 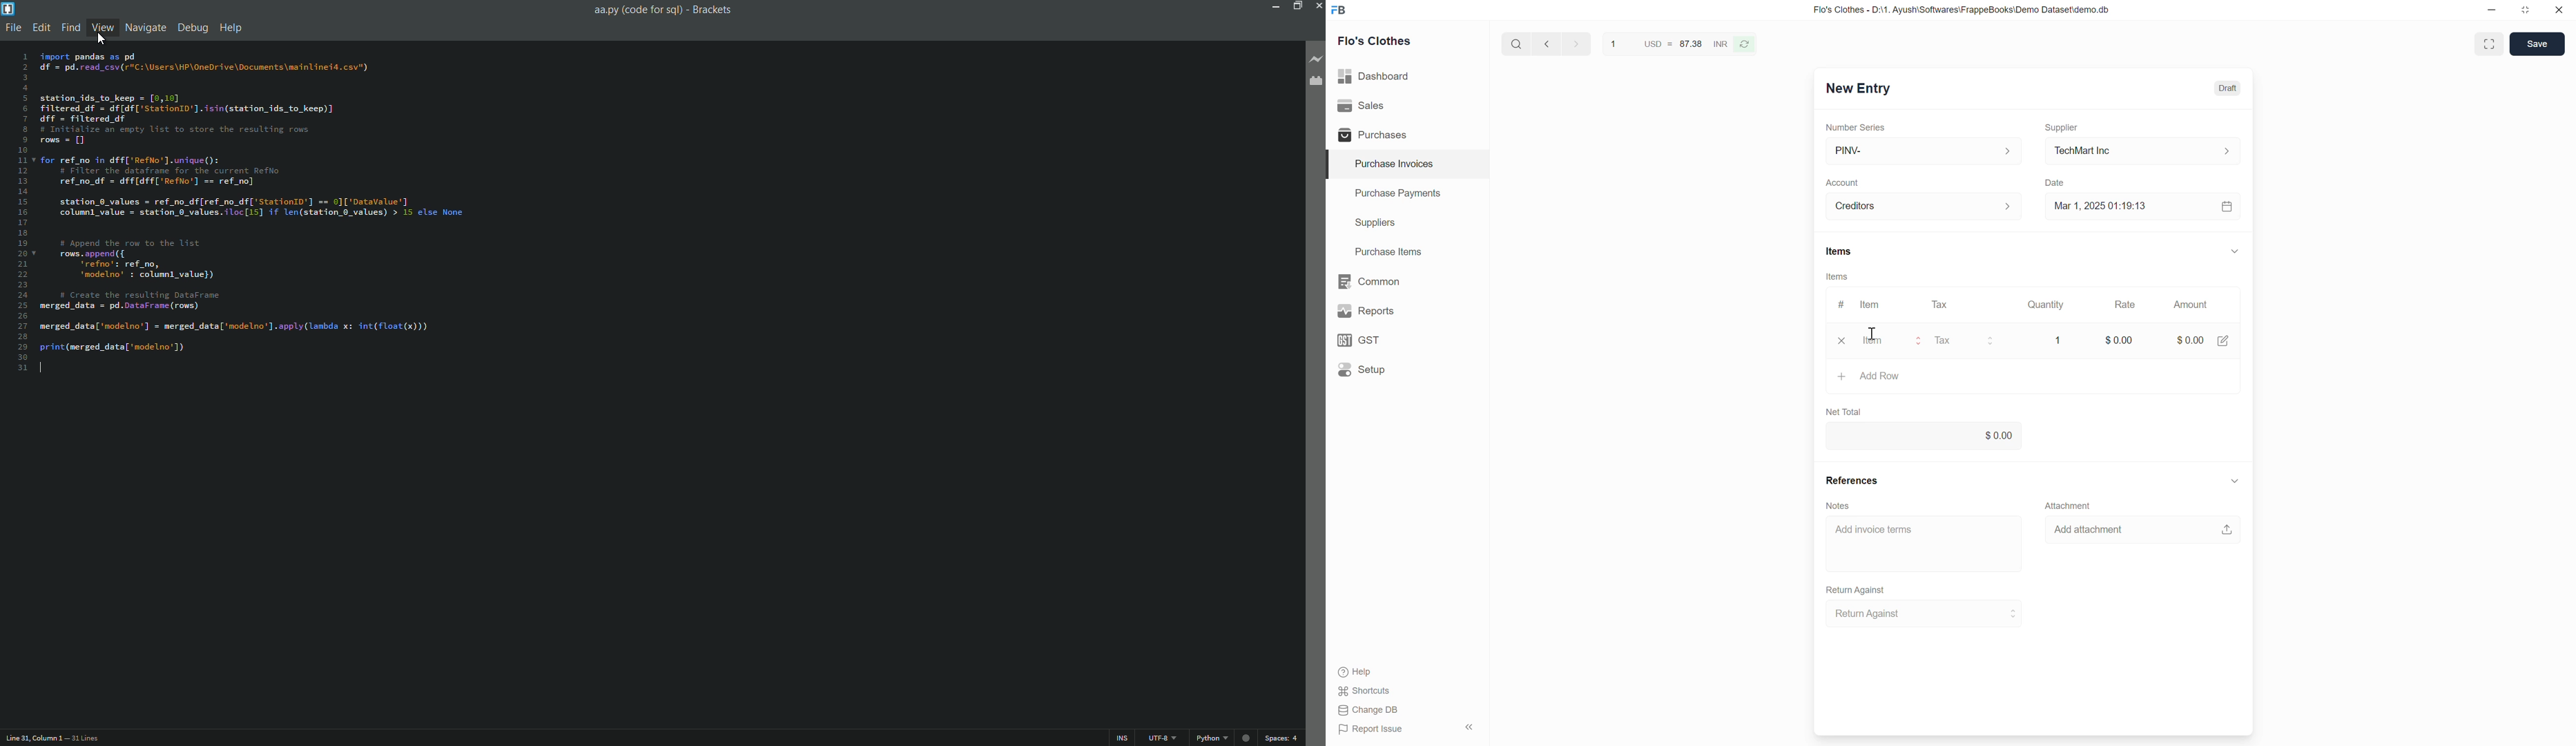 What do you see at coordinates (1366, 692) in the screenshot?
I see `Shortcuts` at bounding box center [1366, 692].